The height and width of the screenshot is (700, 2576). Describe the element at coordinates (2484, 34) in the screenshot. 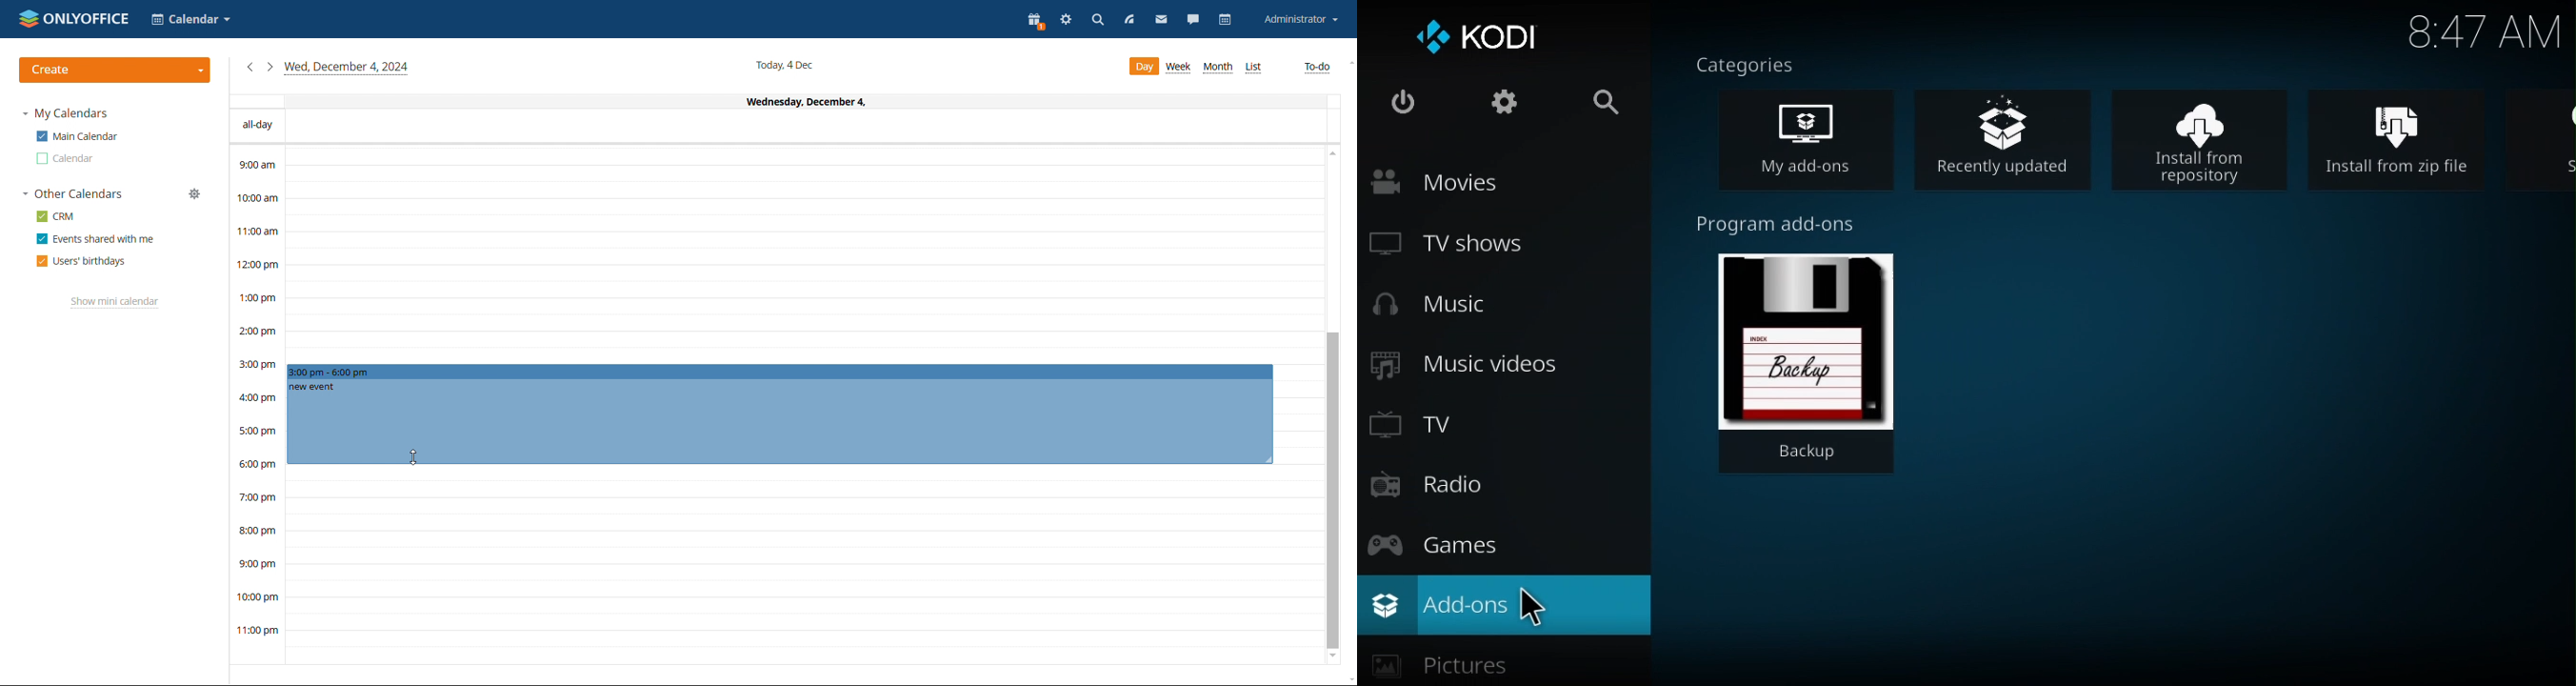

I see `Time` at that location.